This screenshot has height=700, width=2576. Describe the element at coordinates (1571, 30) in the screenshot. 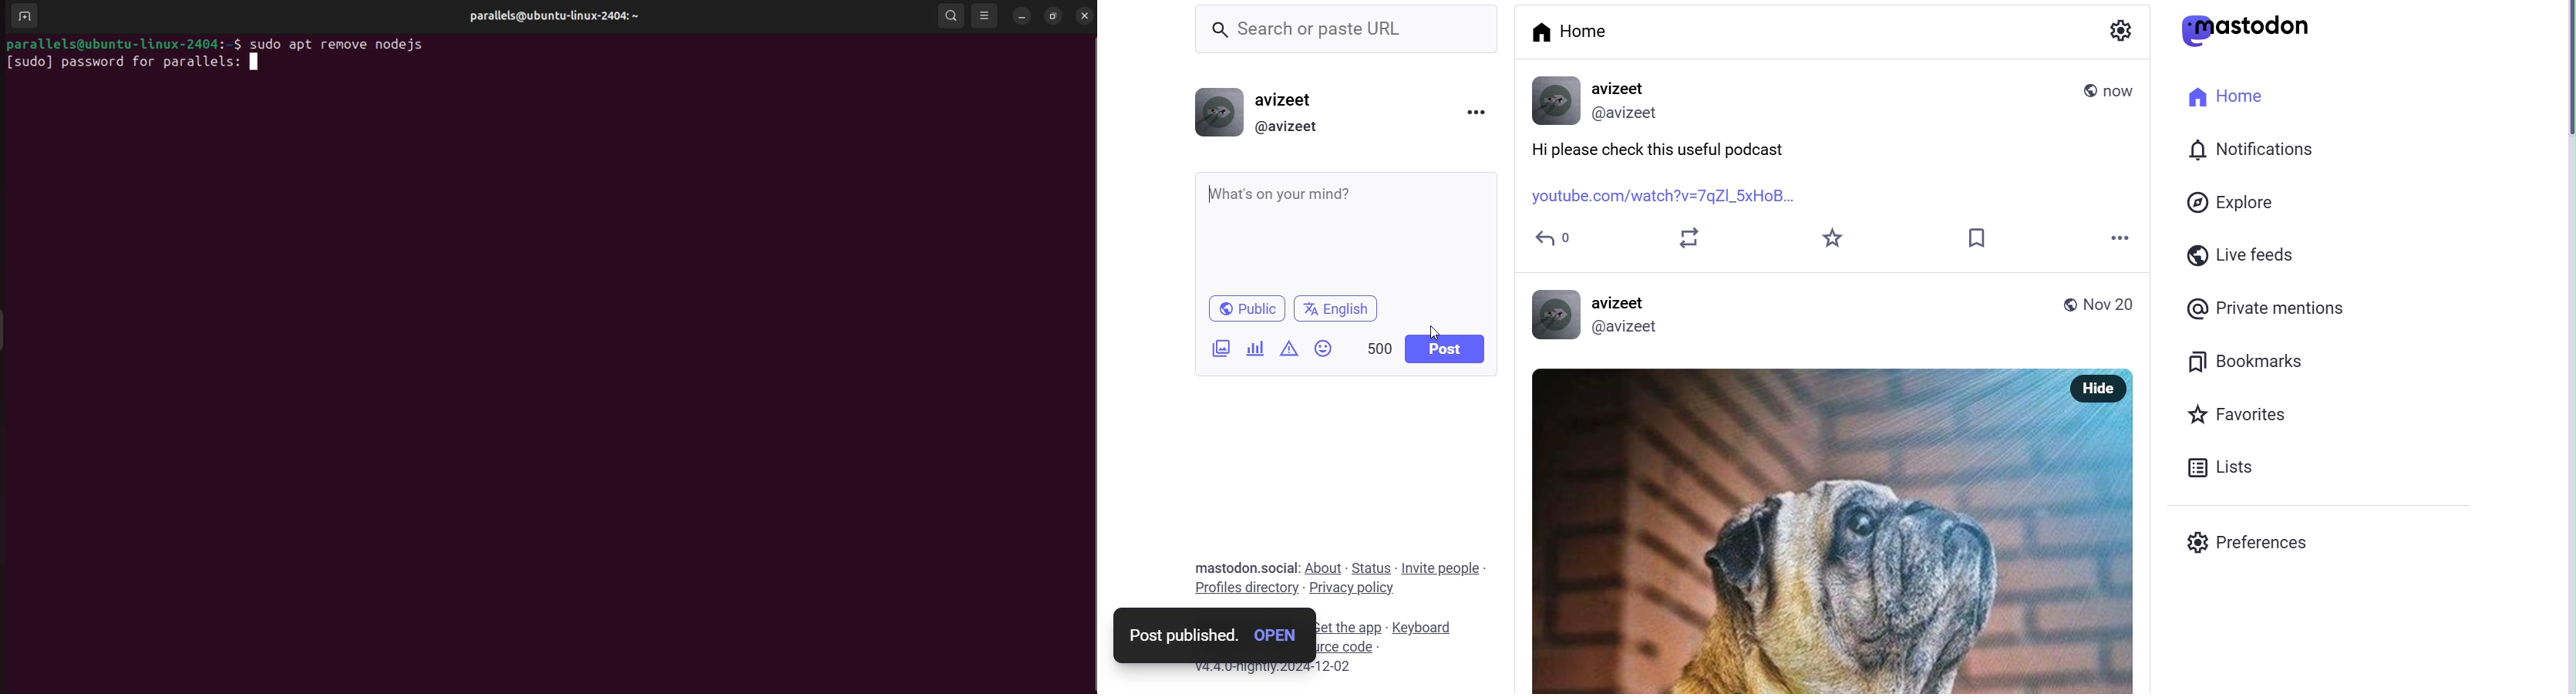

I see `home` at that location.